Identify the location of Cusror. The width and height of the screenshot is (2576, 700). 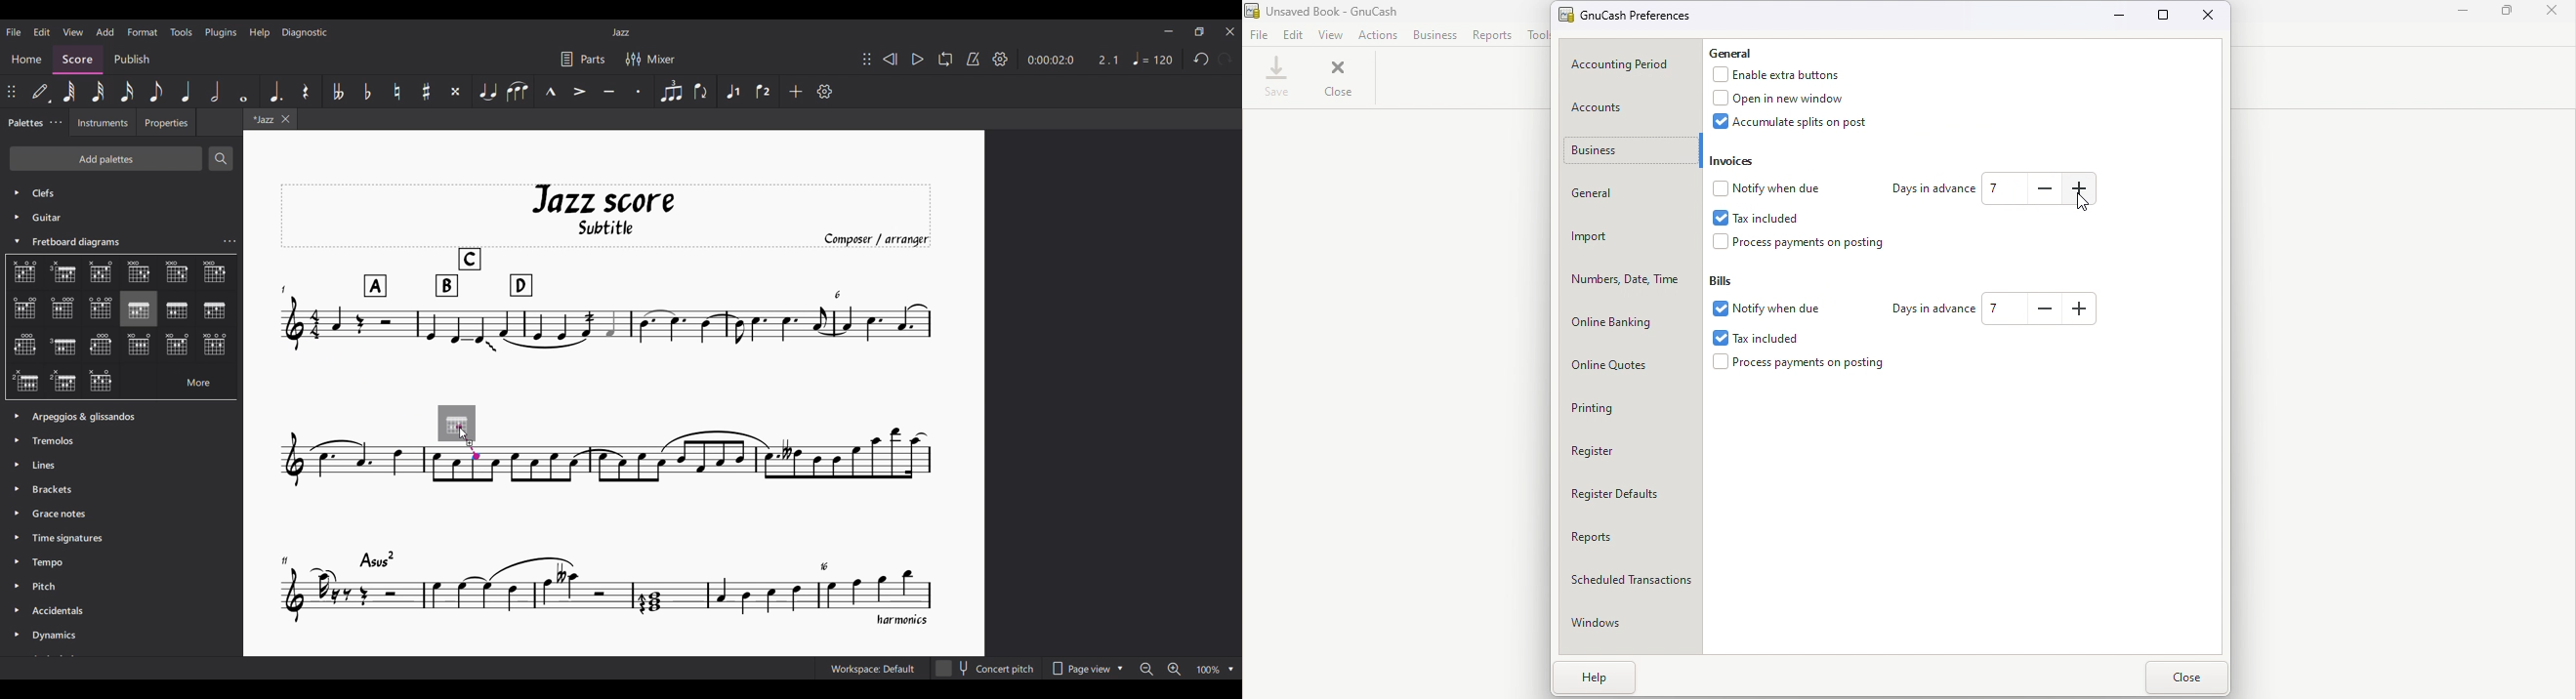
(2088, 208).